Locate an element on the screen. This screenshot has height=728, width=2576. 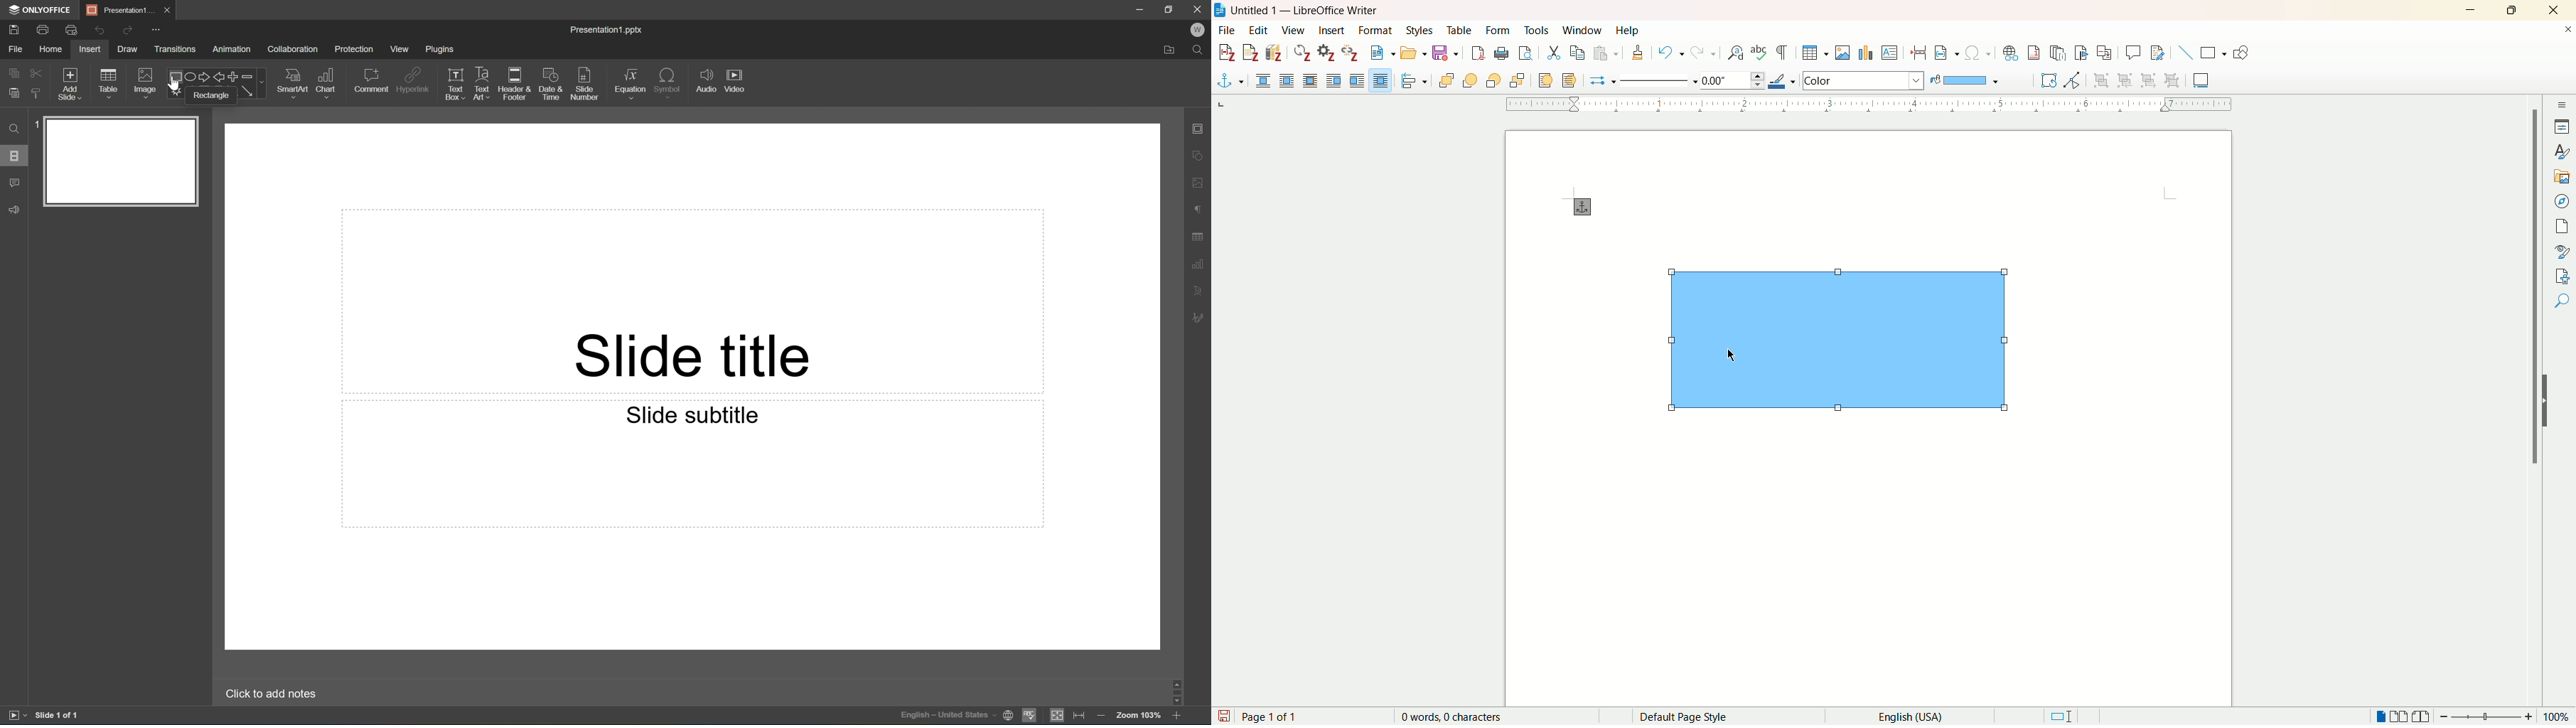
export as pdf is located at coordinates (1479, 53).